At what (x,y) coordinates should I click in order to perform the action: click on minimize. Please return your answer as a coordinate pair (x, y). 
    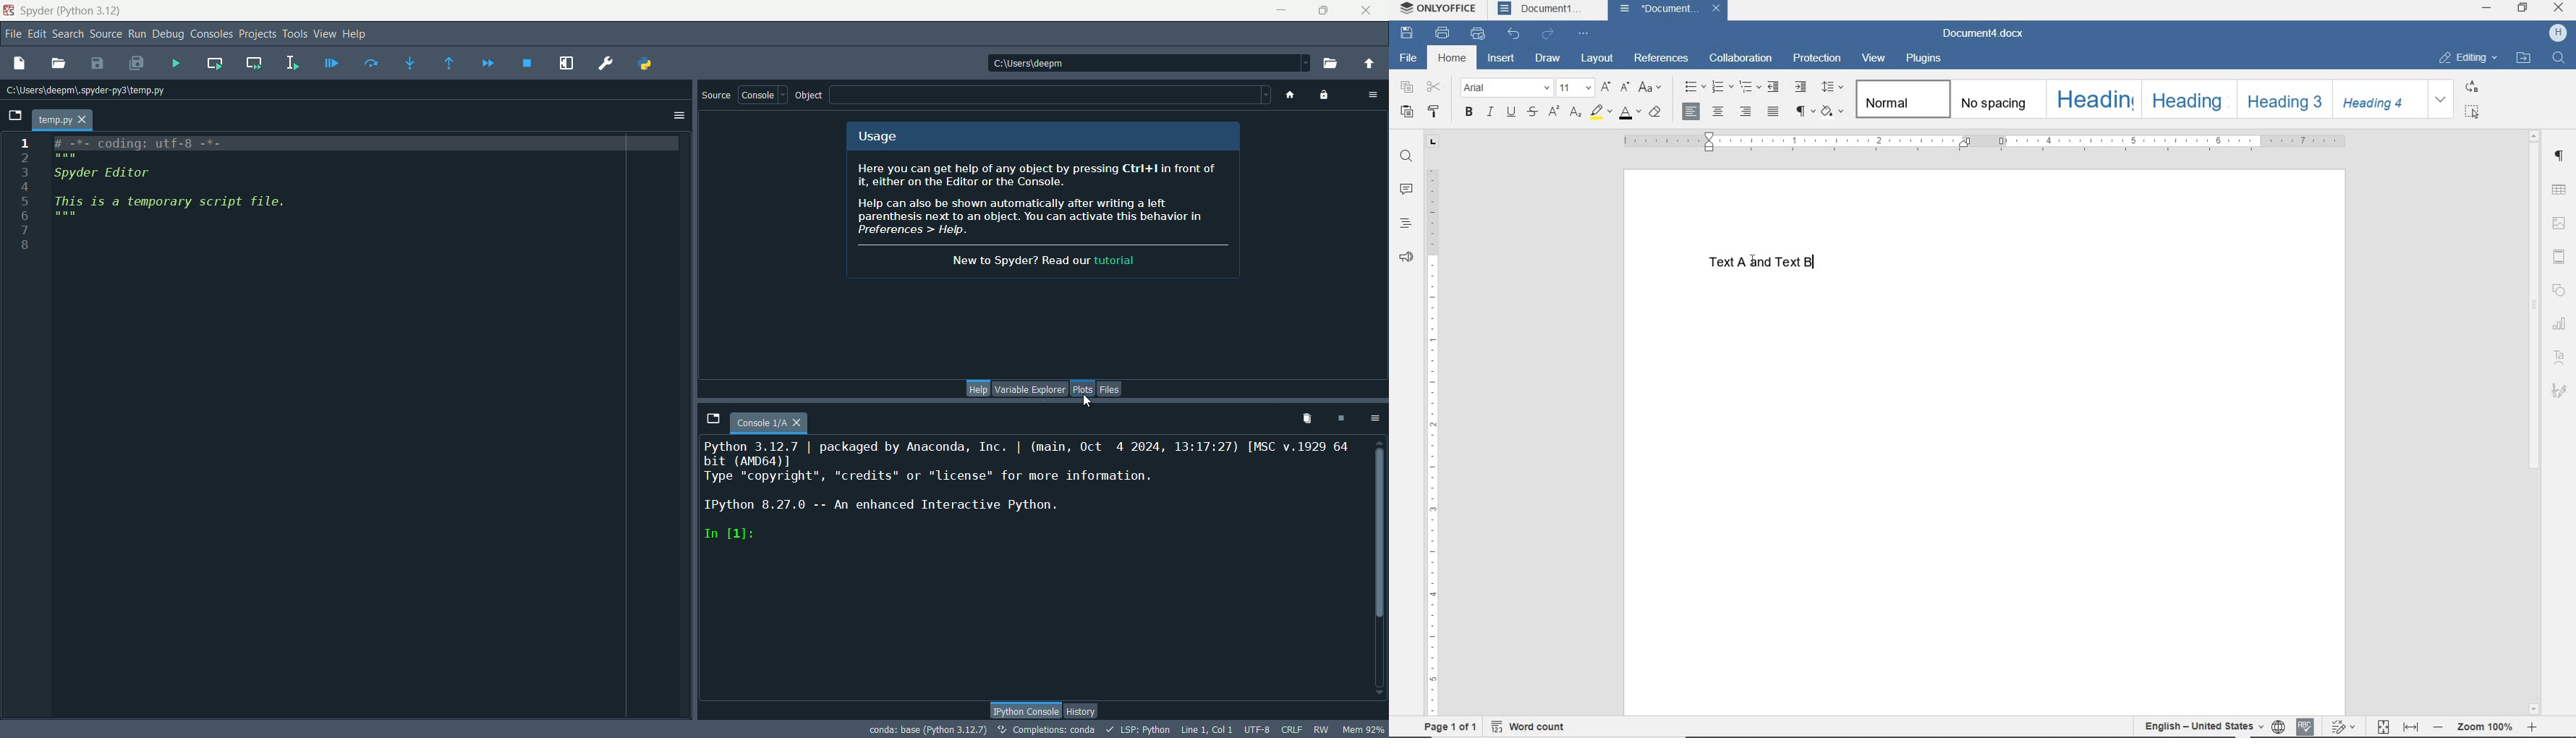
    Looking at the image, I should click on (2487, 9).